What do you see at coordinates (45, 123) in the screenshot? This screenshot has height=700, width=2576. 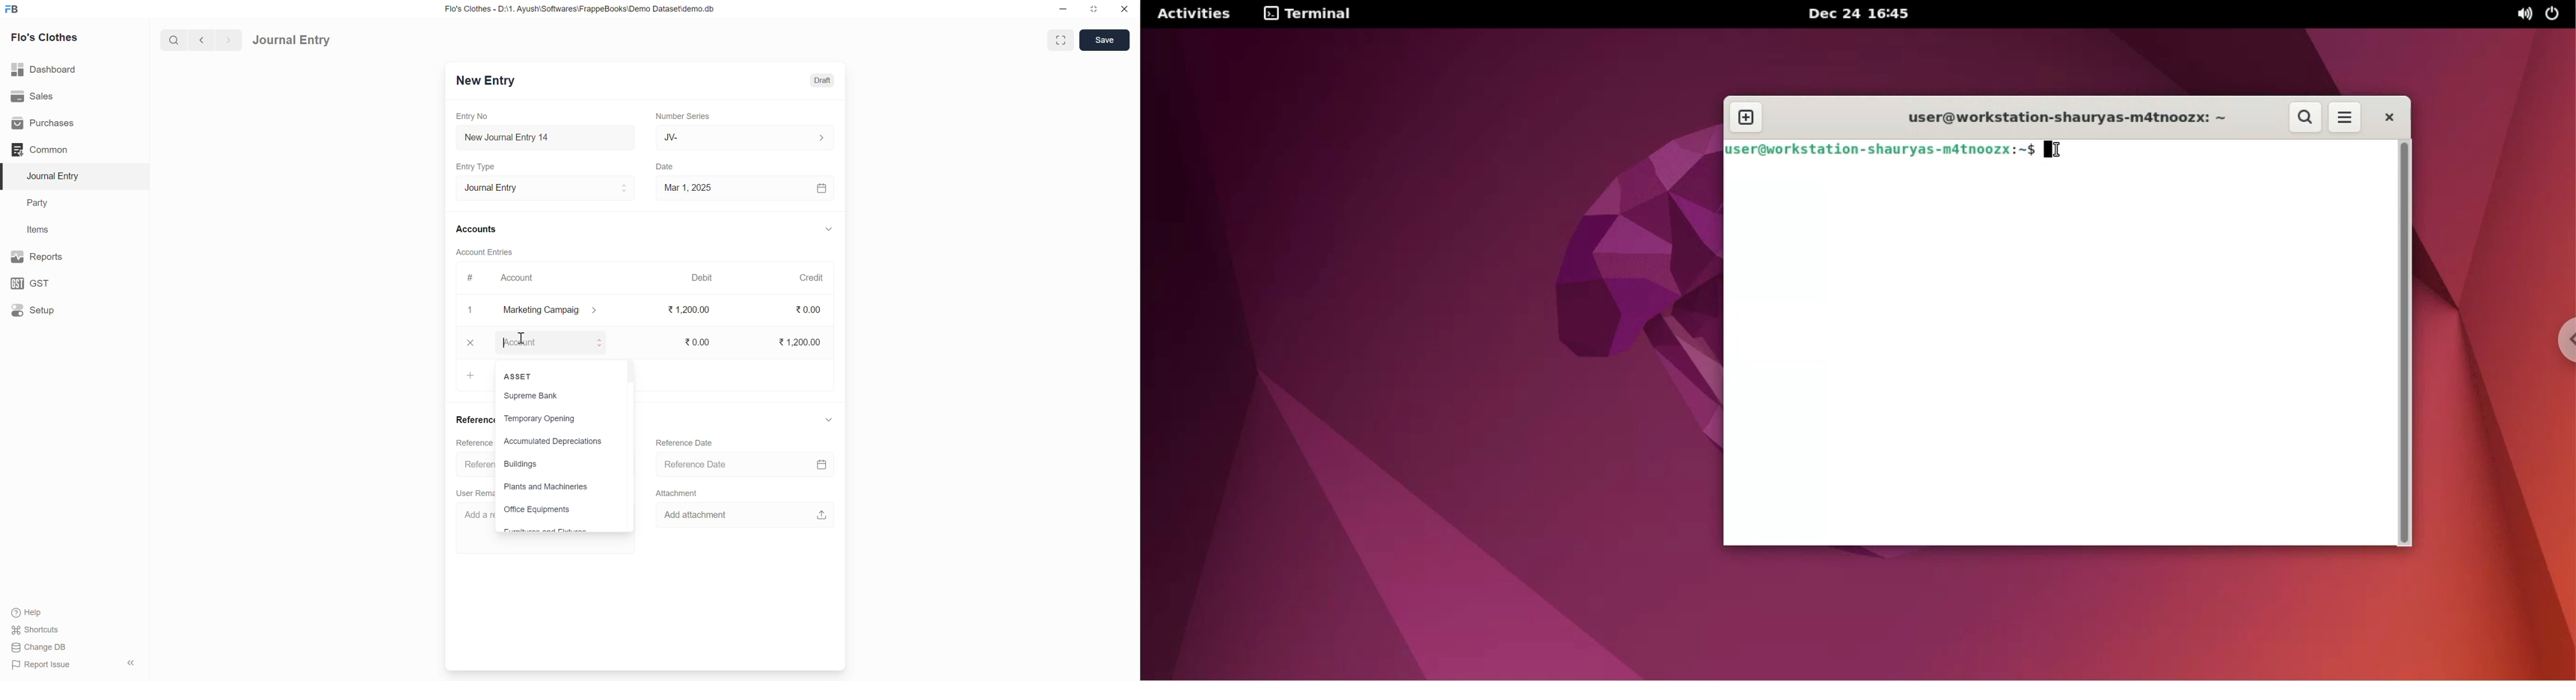 I see `Purchases` at bounding box center [45, 123].